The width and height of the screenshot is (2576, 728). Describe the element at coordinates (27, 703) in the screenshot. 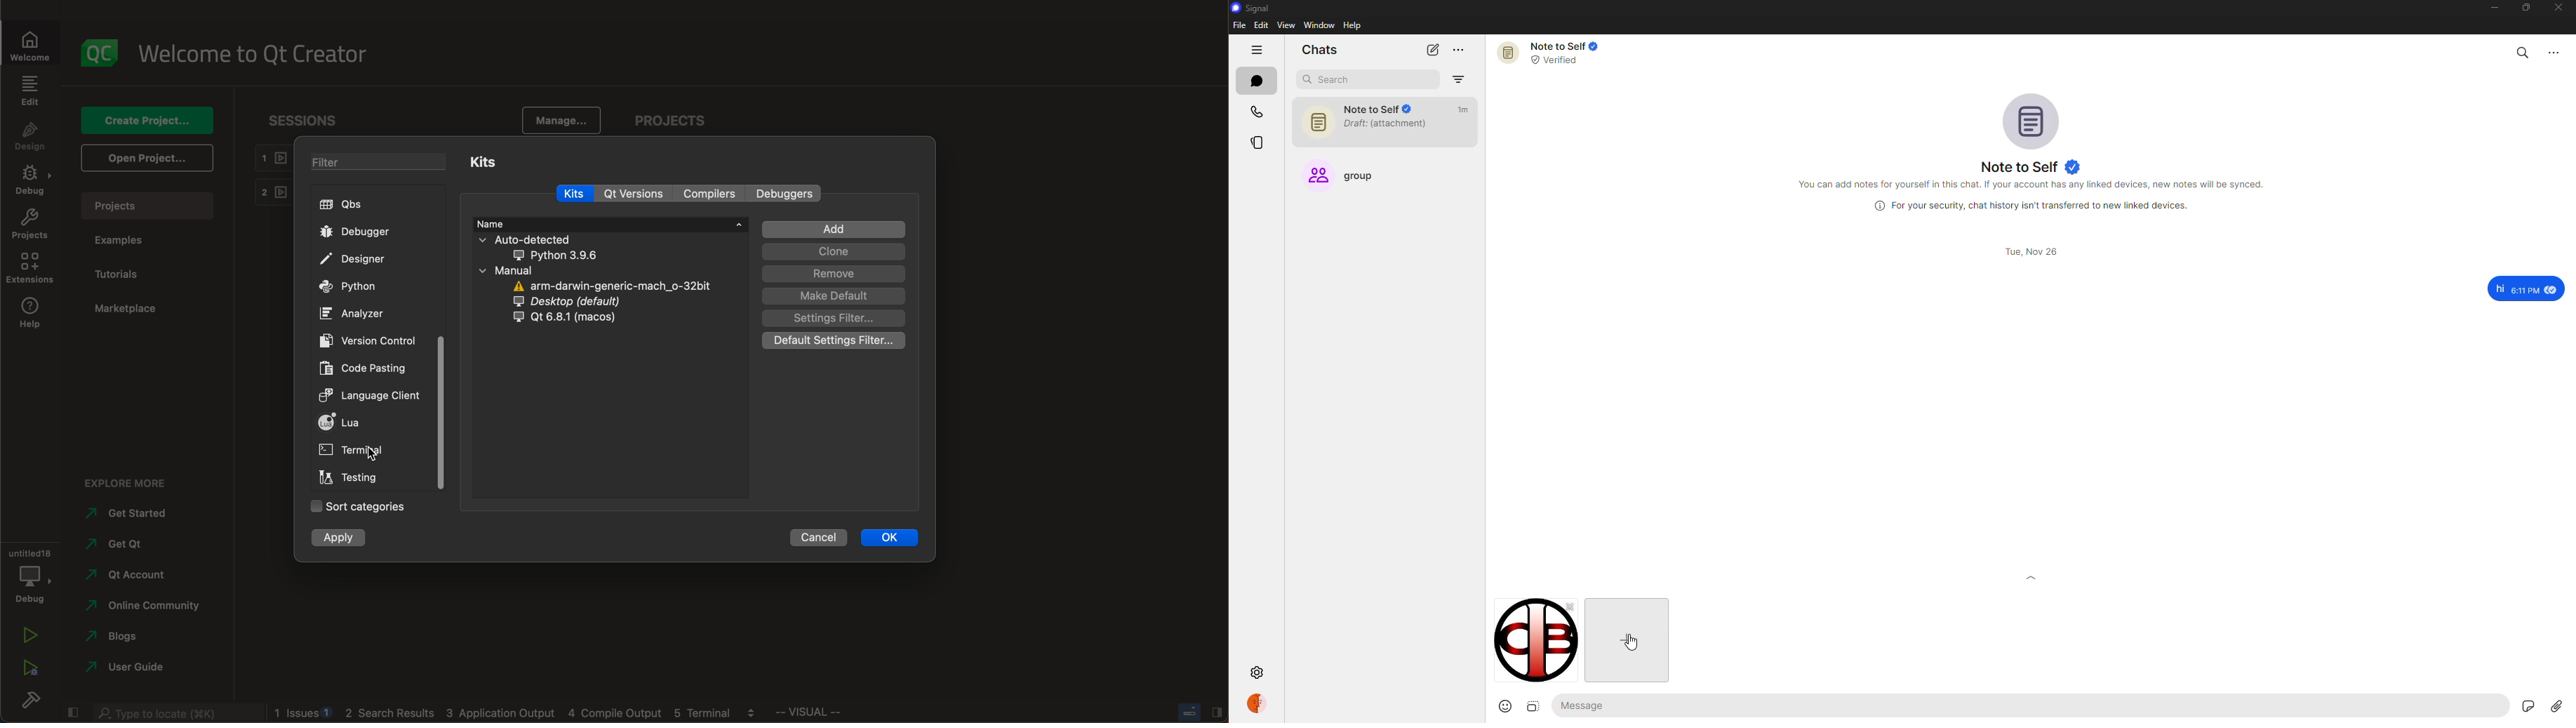

I see `build` at that location.